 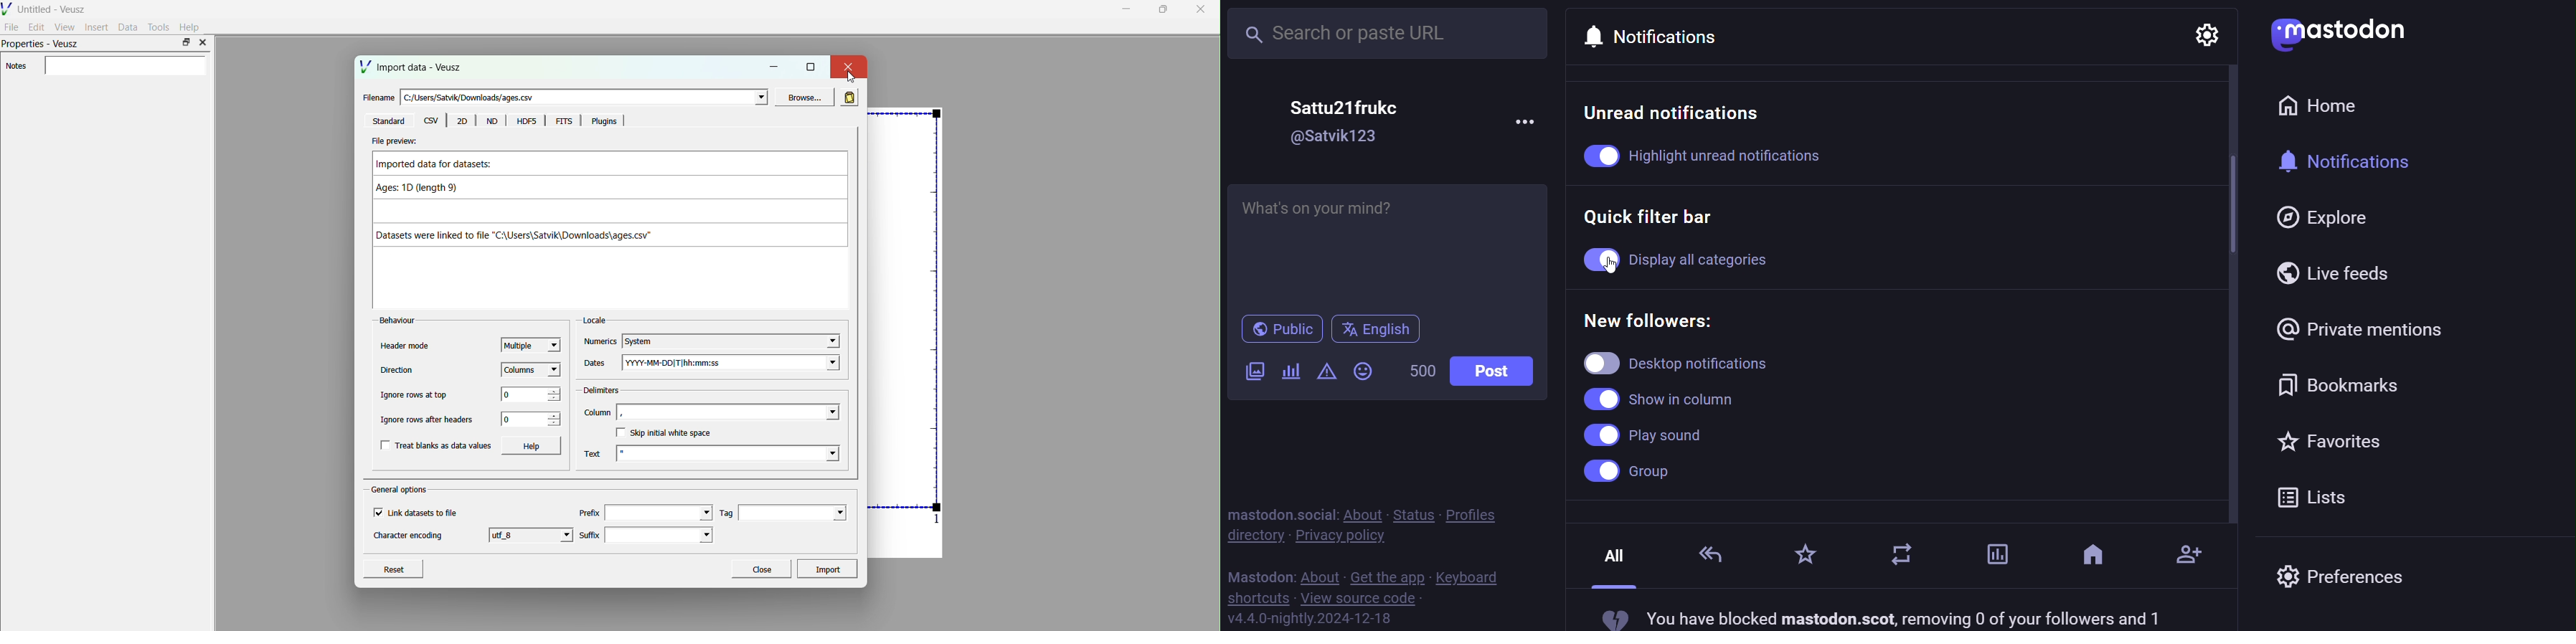 I want to click on Properties - Veusz, so click(x=42, y=45).